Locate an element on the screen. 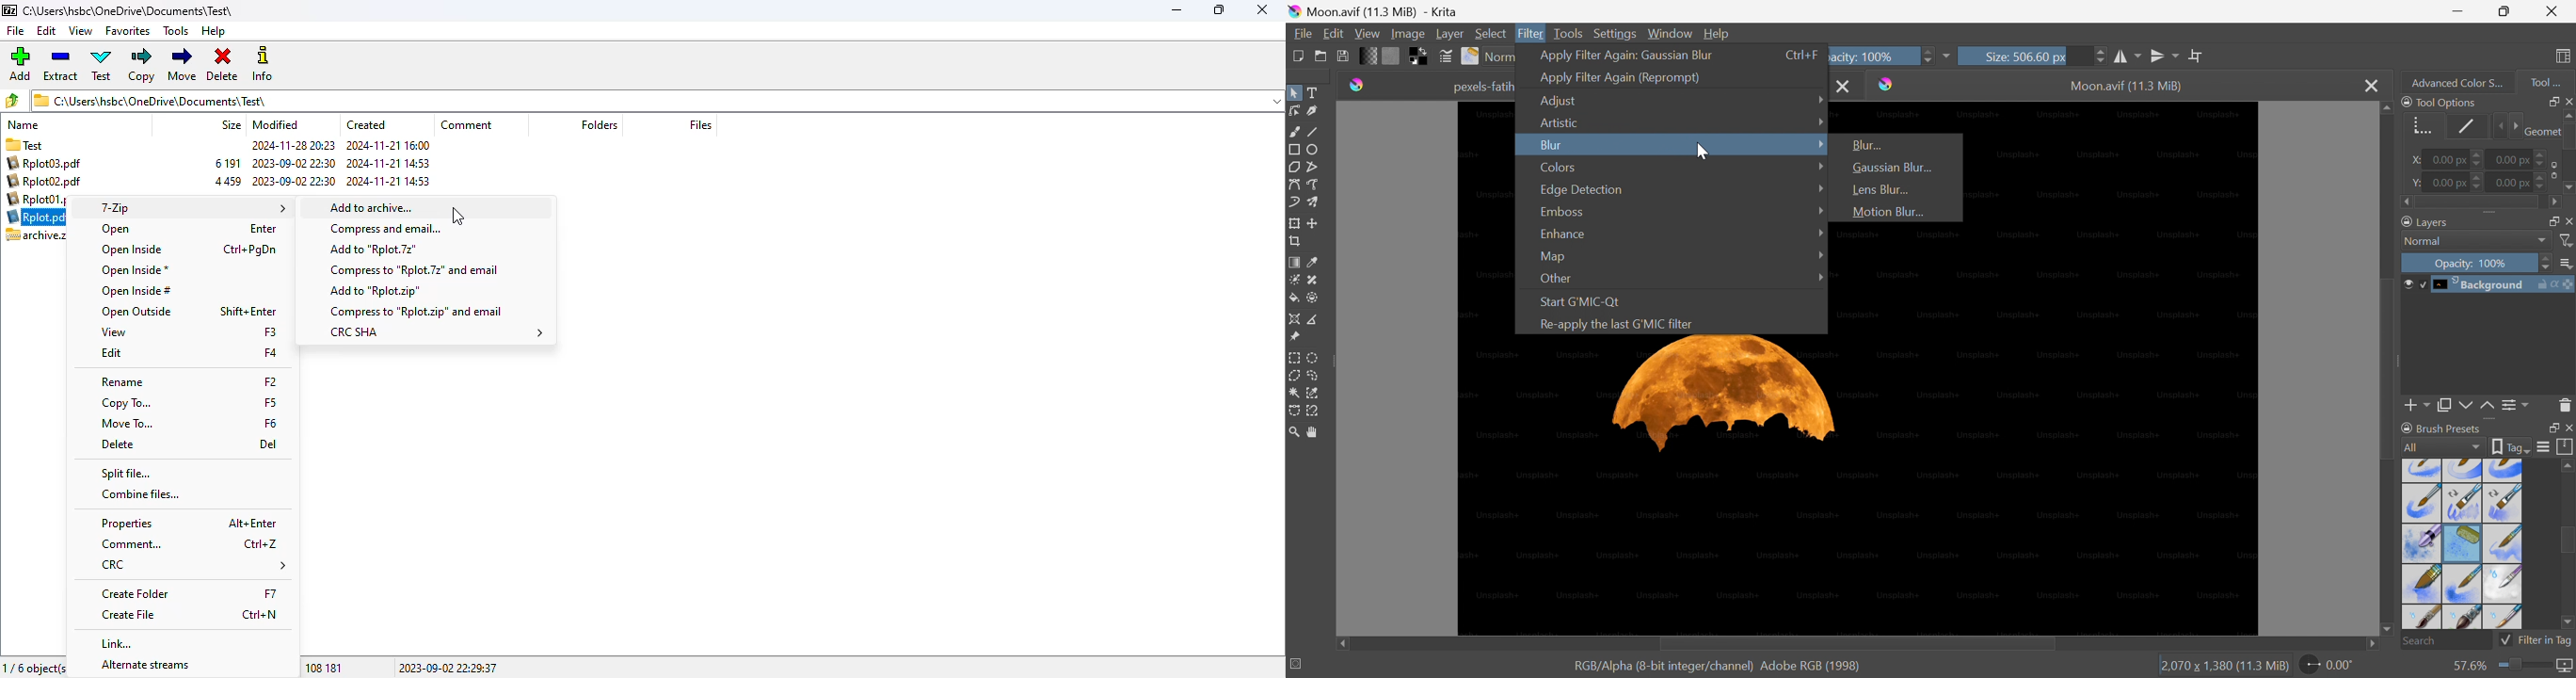 The height and width of the screenshot is (700, 2576). archive is located at coordinates (32, 235).